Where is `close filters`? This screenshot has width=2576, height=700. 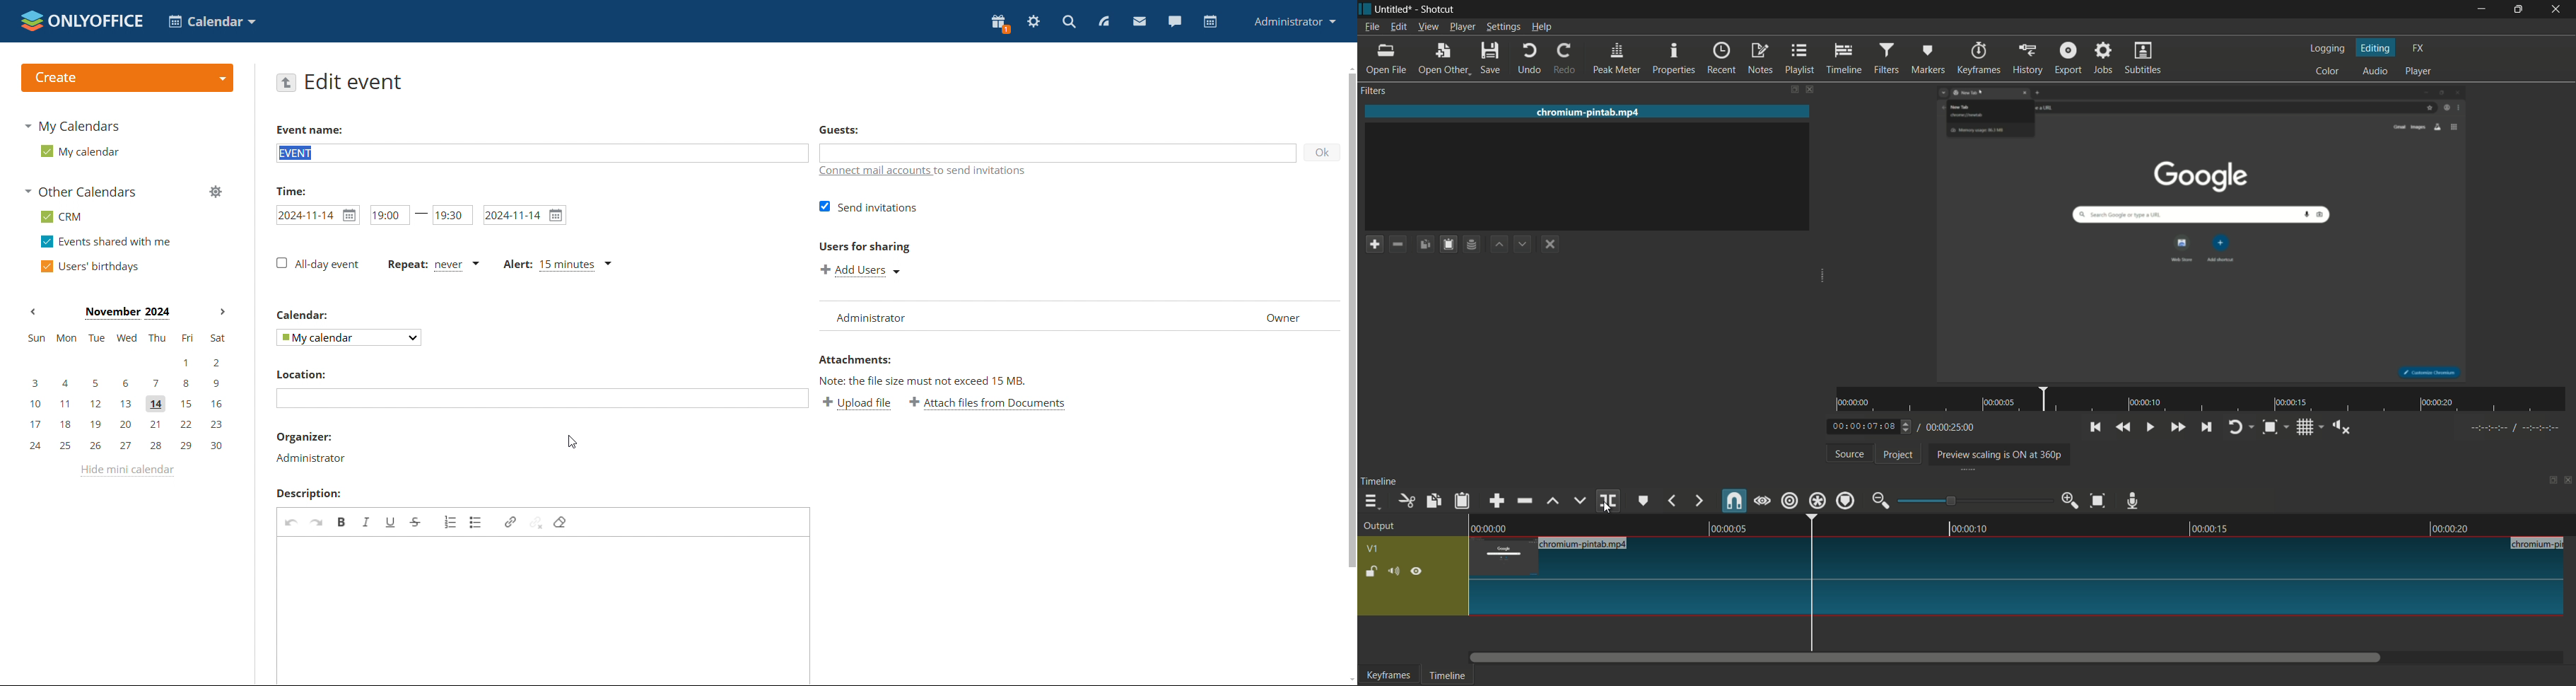 close filters is located at coordinates (1810, 89).